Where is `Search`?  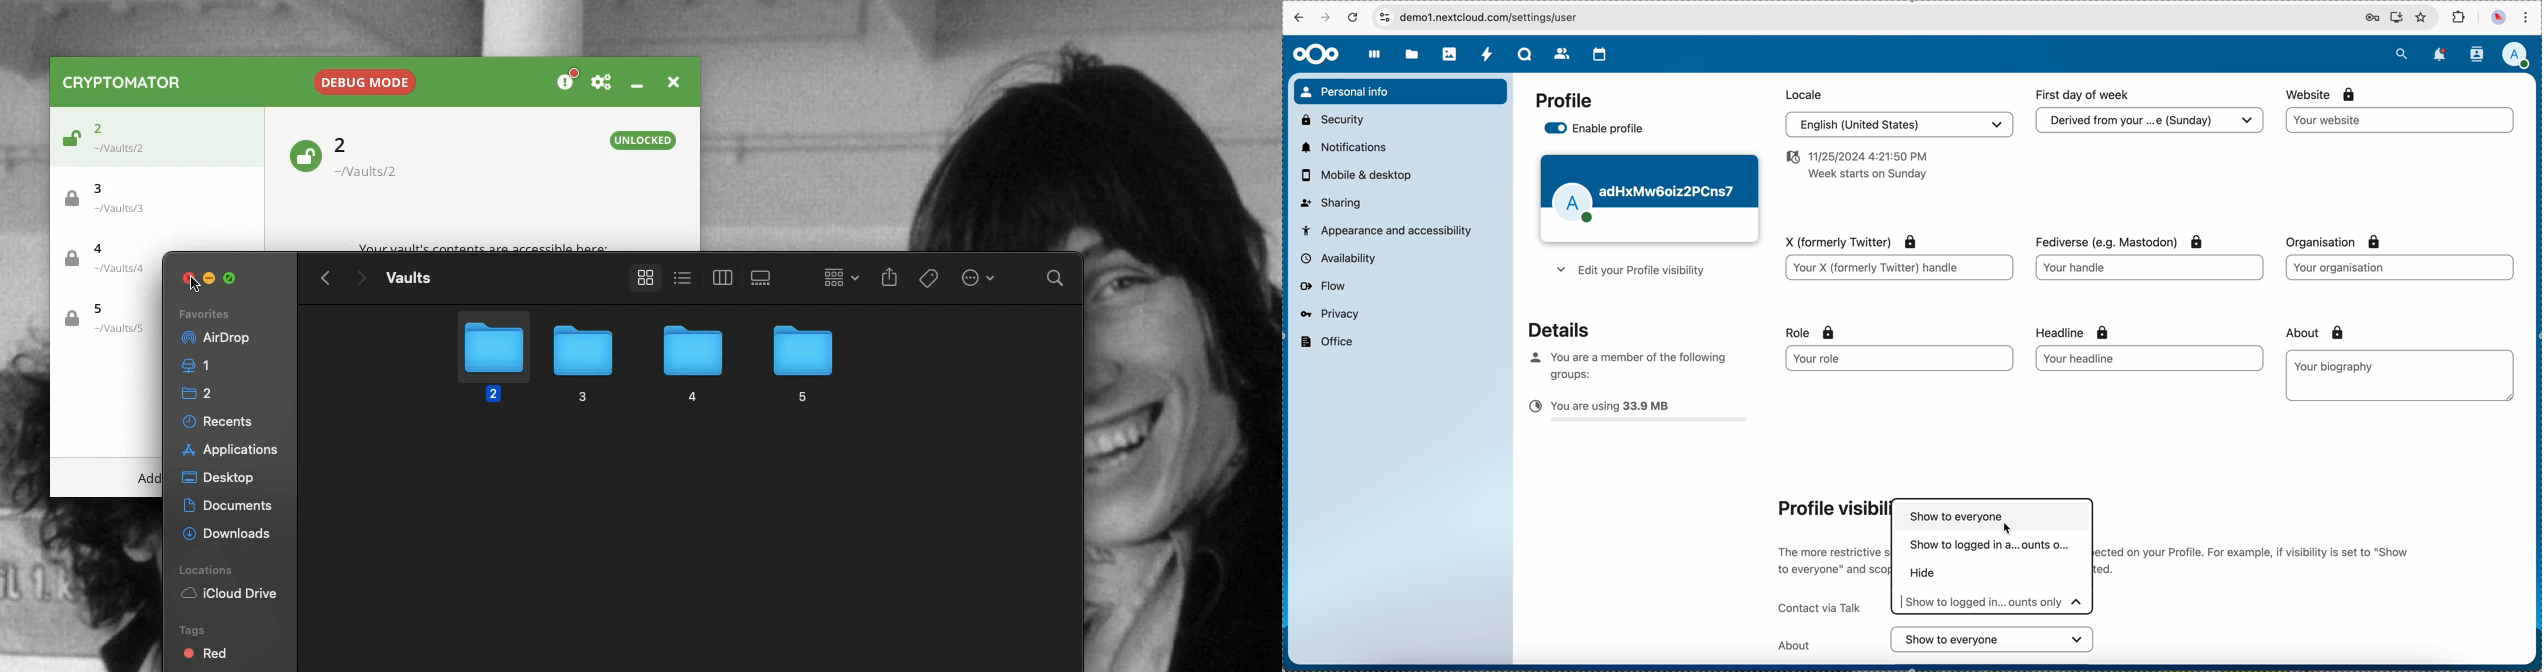
Search is located at coordinates (1056, 281).